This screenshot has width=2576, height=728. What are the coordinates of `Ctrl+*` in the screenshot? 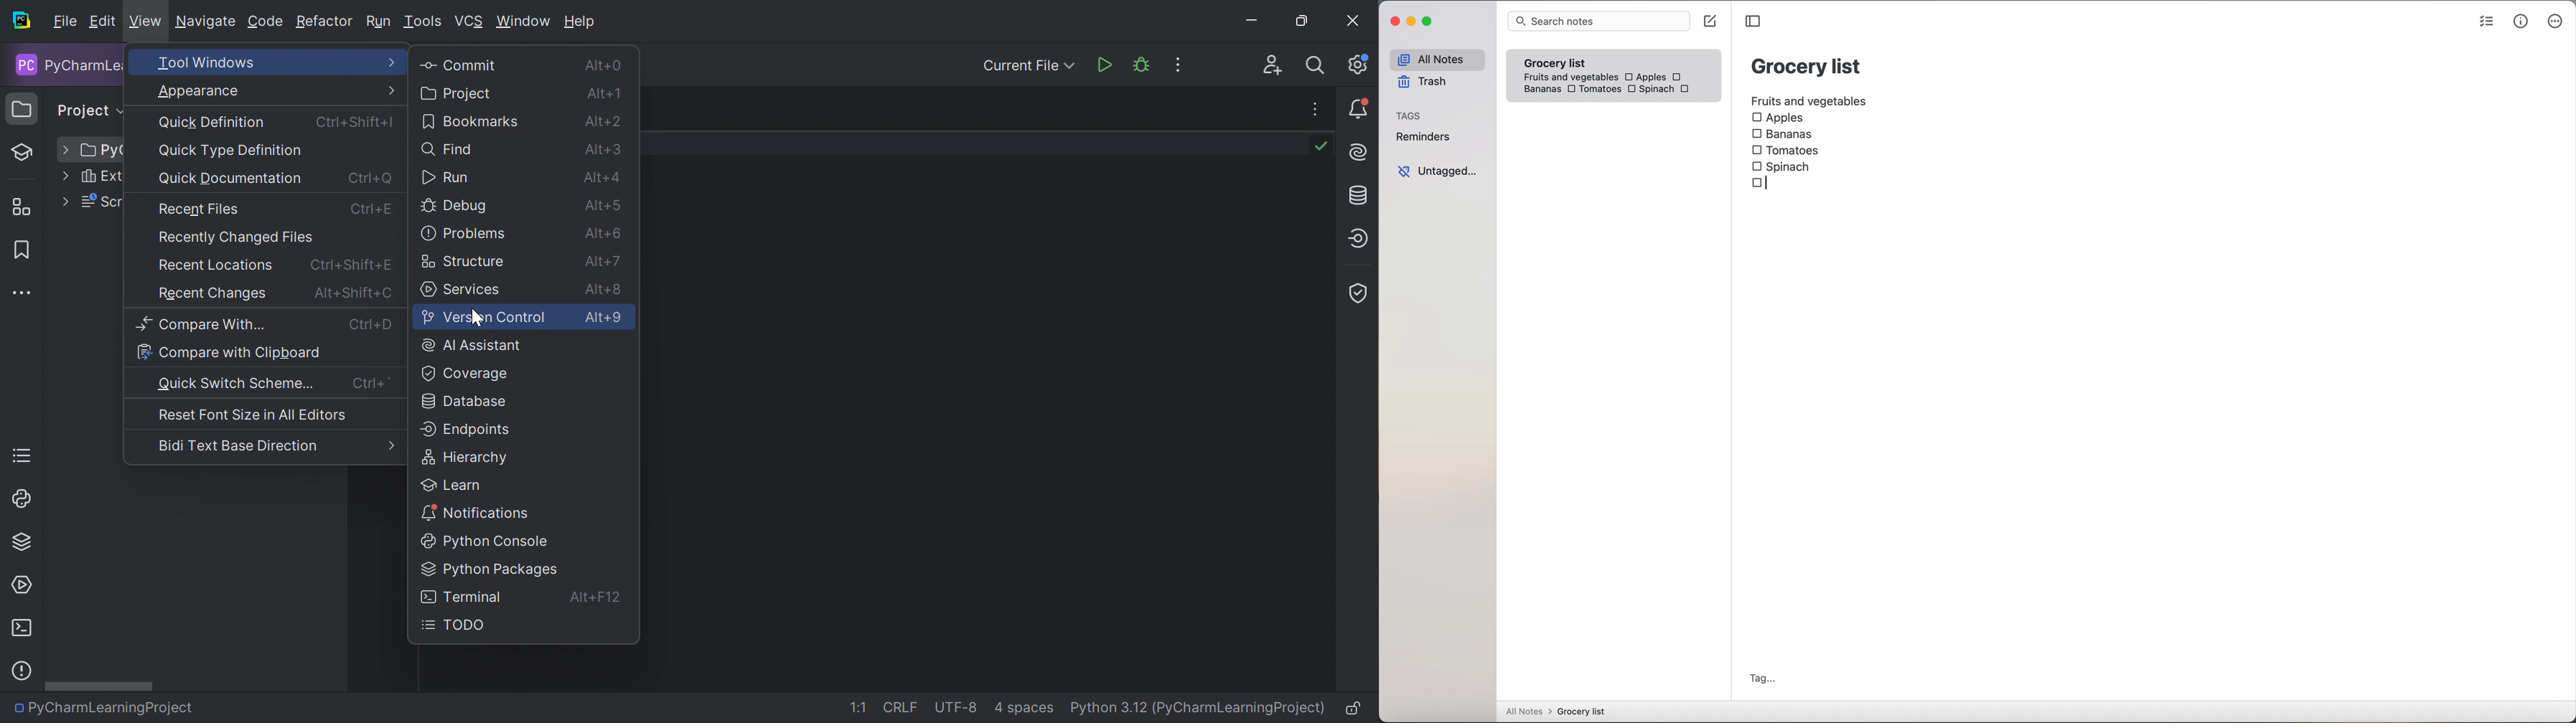 It's located at (372, 384).